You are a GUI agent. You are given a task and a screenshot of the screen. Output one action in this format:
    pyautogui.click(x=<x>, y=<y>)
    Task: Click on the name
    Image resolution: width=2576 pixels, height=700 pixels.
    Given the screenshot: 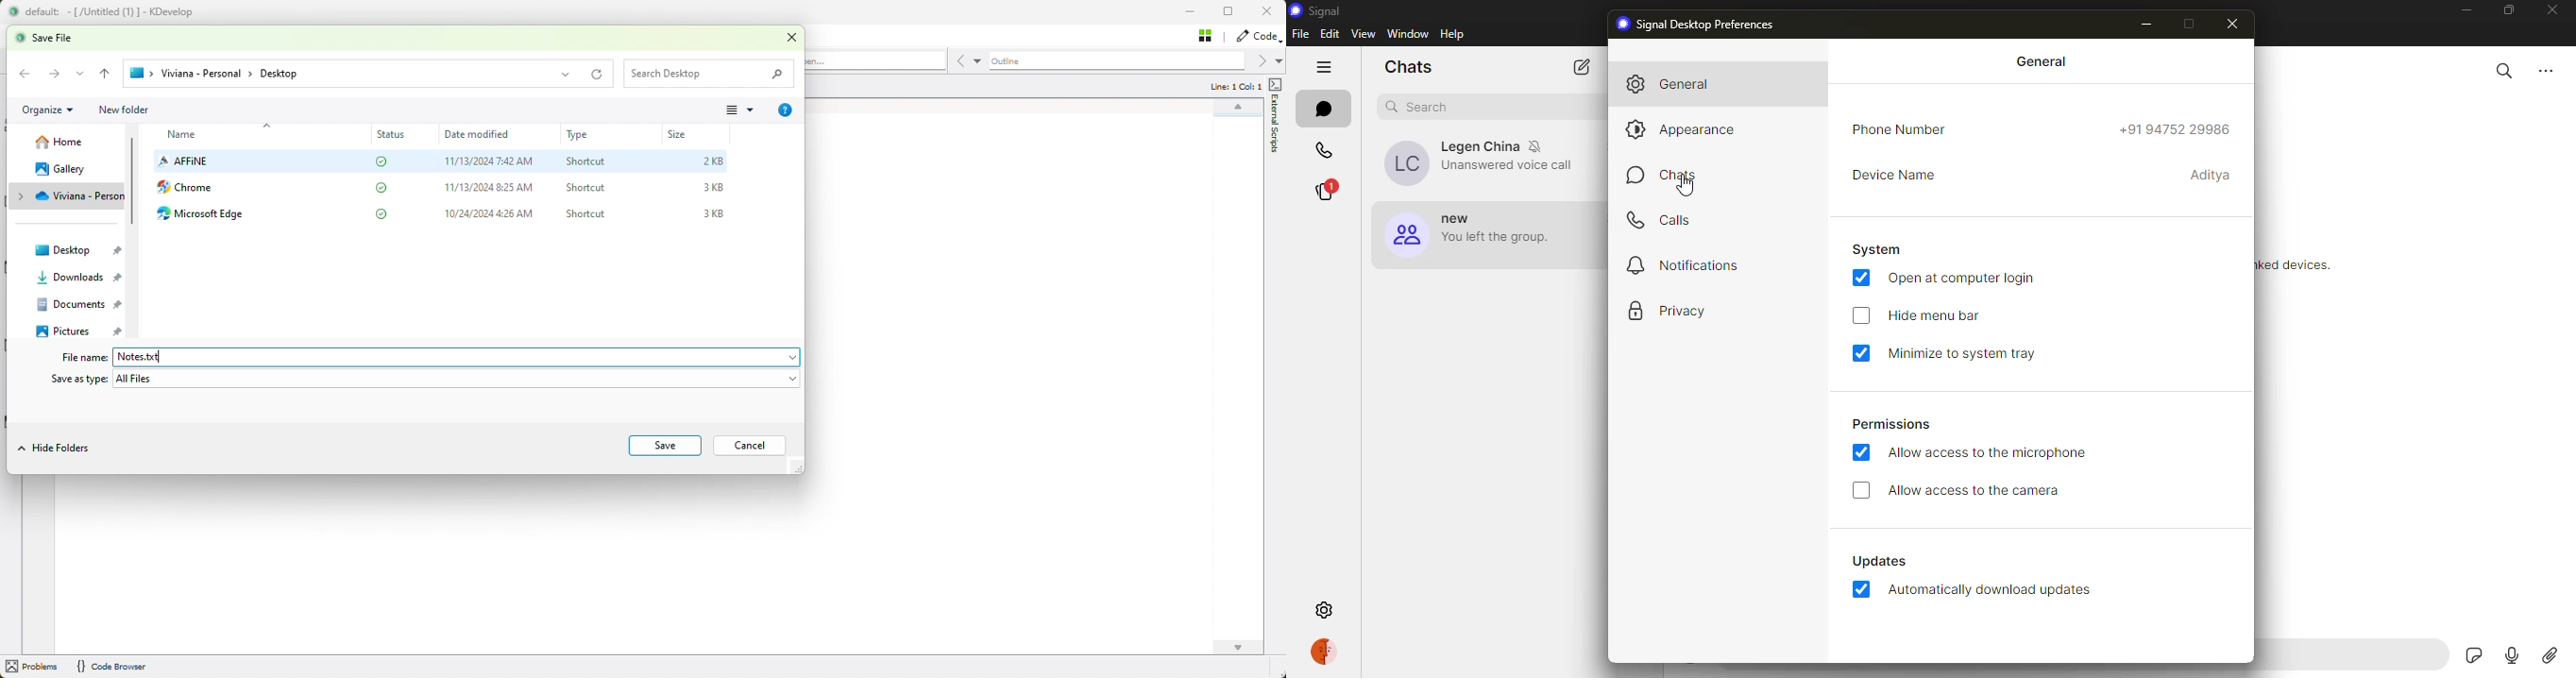 What is the action you would take?
    pyautogui.click(x=2203, y=173)
    